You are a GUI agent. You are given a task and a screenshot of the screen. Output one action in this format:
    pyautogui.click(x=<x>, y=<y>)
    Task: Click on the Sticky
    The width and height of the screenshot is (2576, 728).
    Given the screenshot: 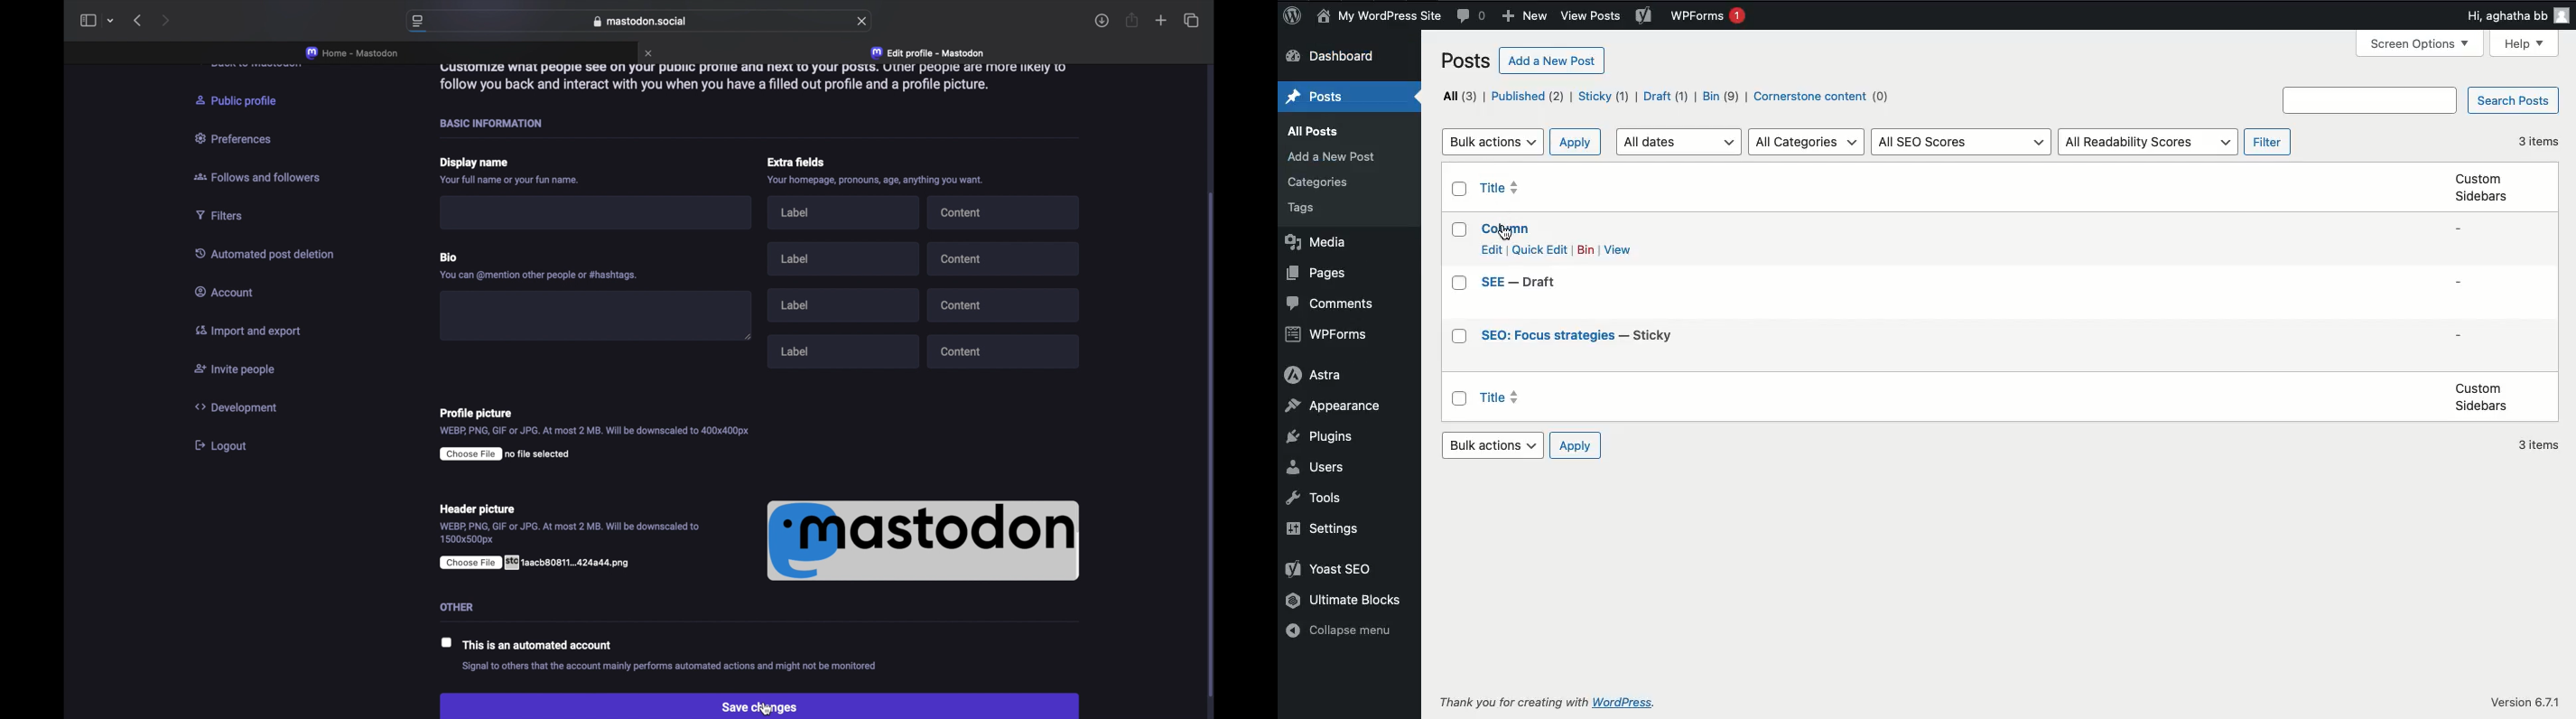 What is the action you would take?
    pyautogui.click(x=1604, y=98)
    